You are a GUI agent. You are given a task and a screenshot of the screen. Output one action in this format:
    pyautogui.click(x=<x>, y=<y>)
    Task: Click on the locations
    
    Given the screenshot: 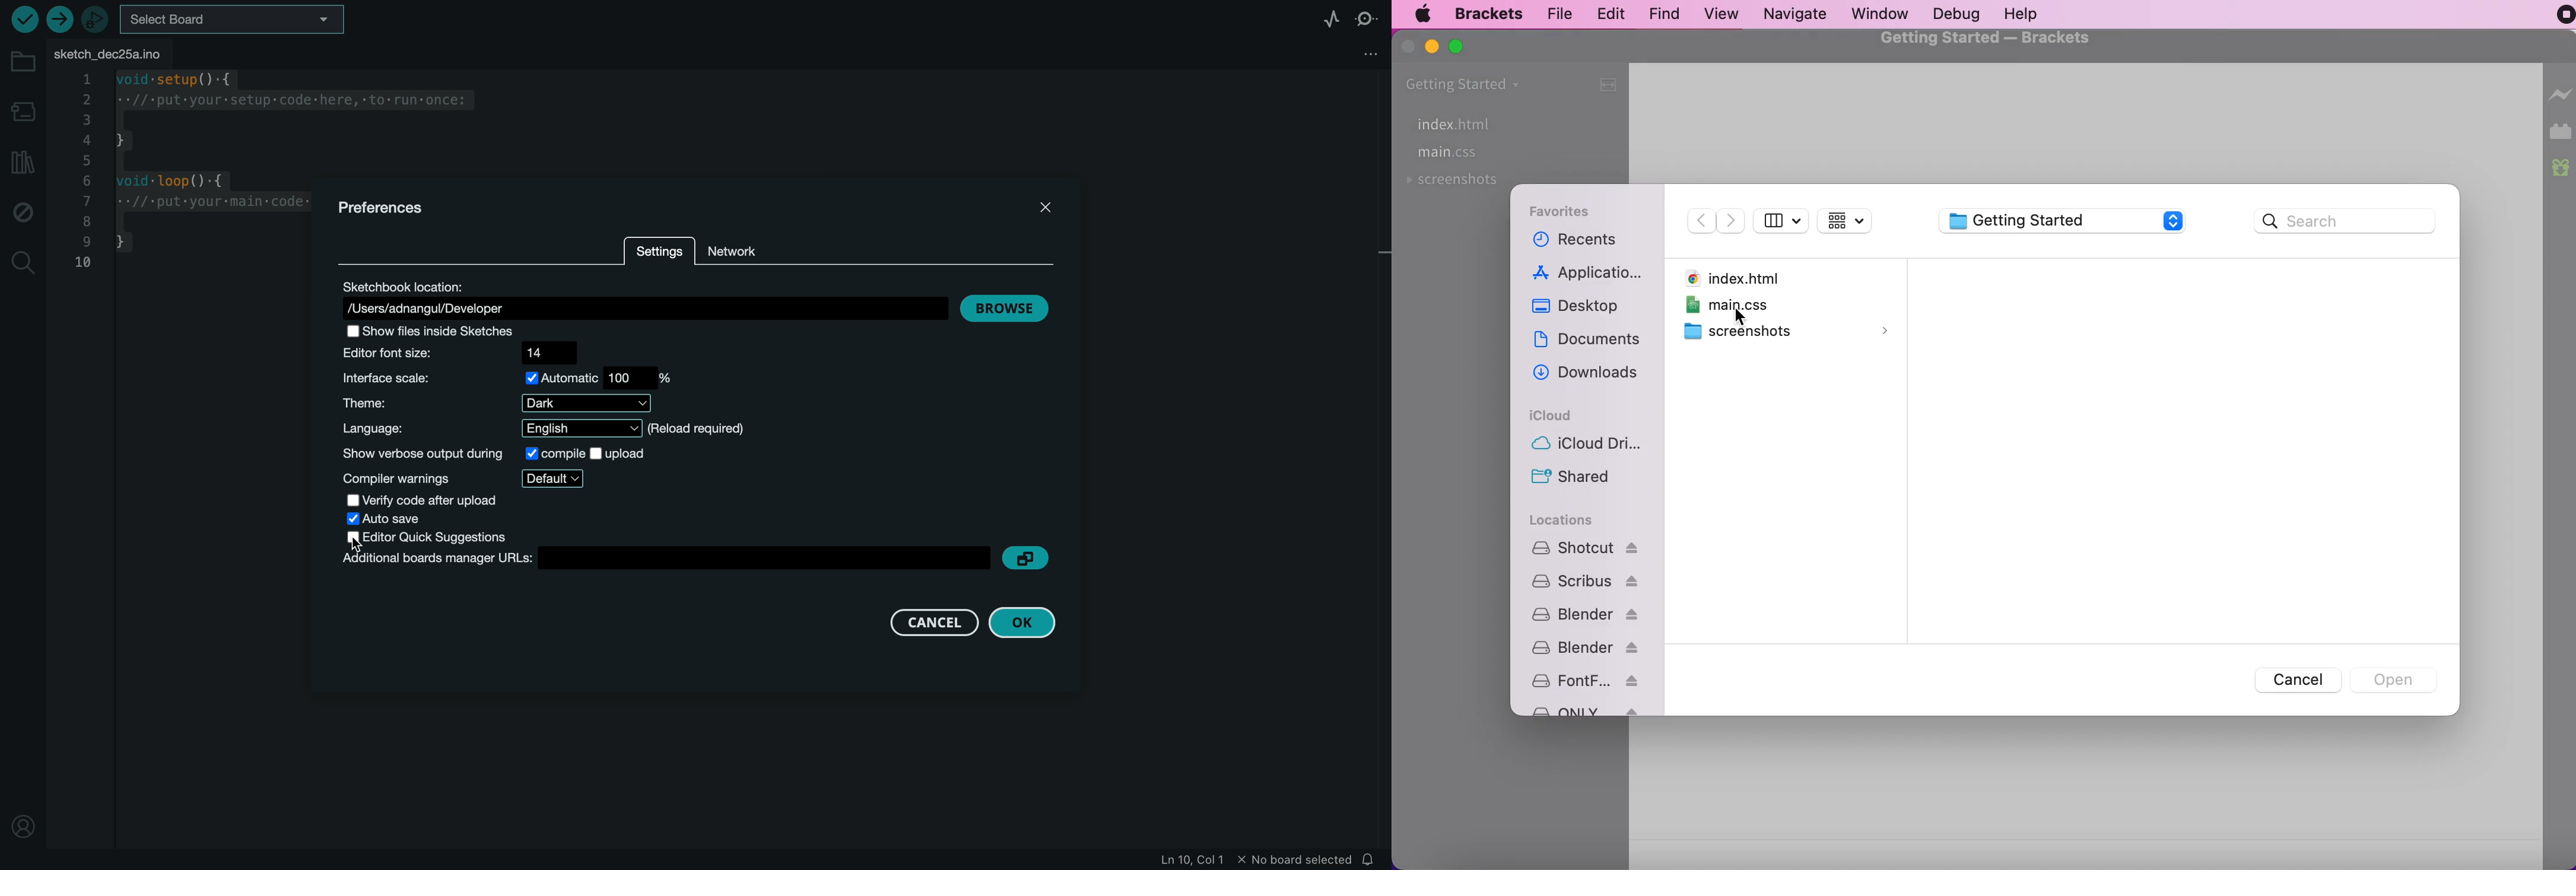 What is the action you would take?
    pyautogui.click(x=1562, y=519)
    